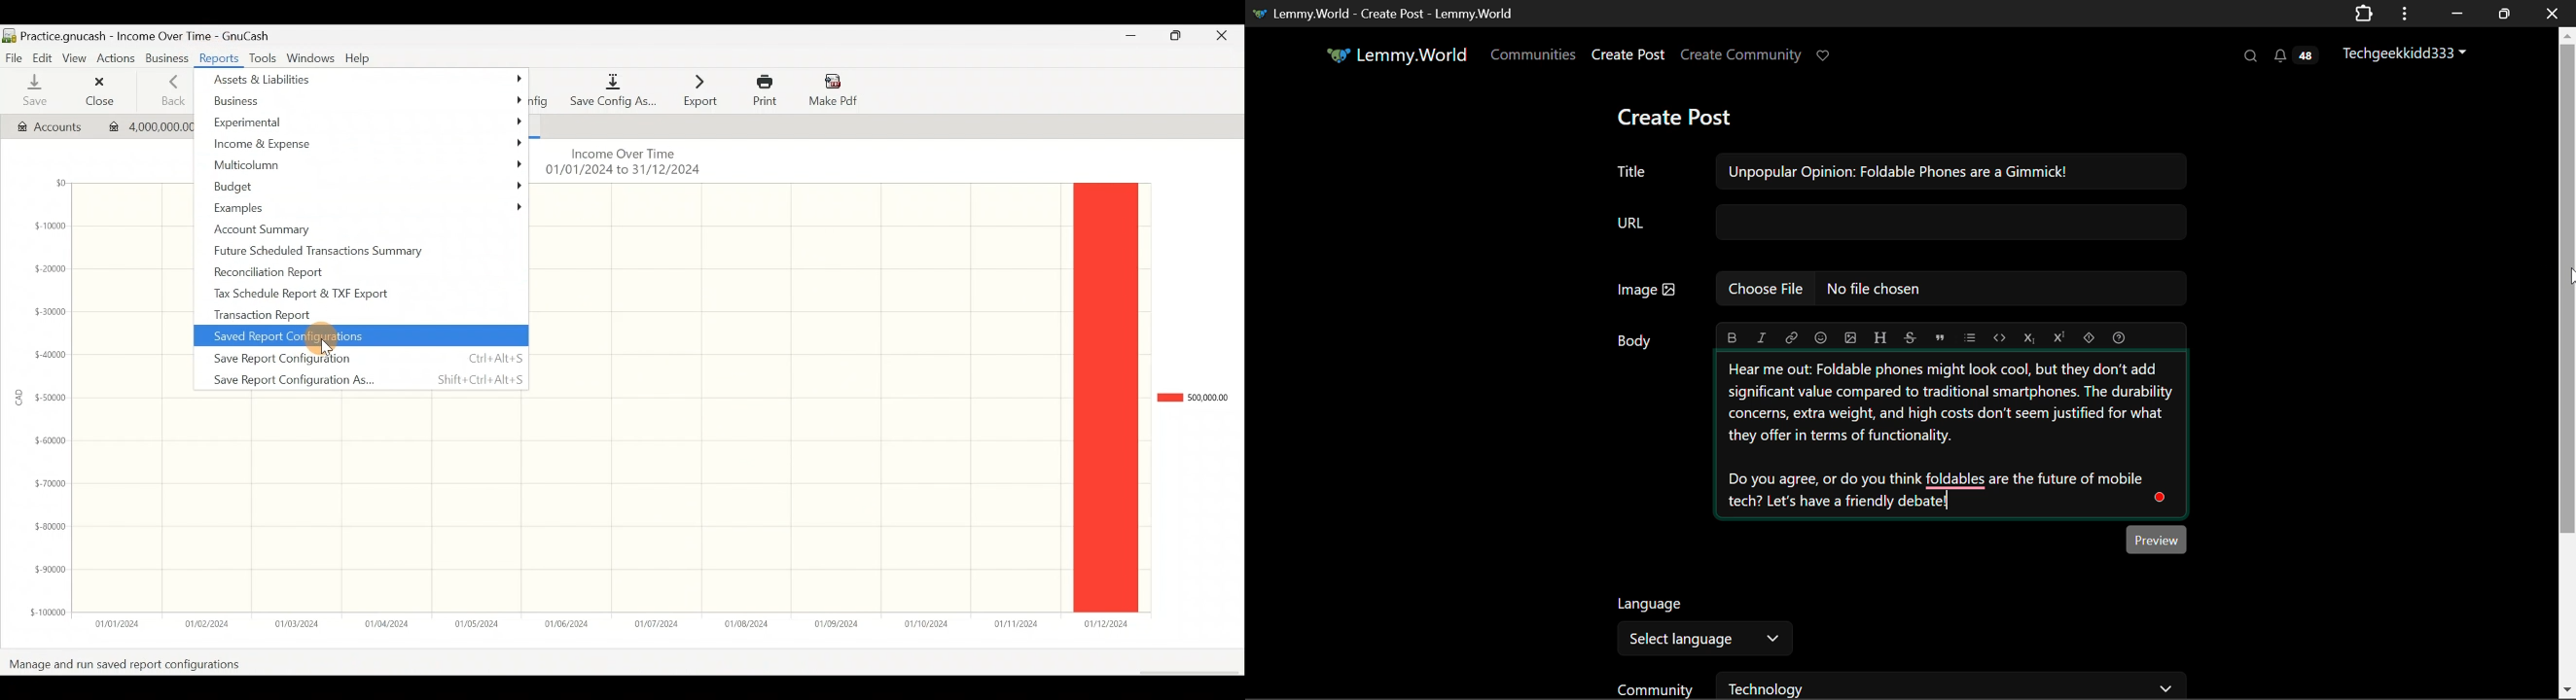  I want to click on Create Post, so click(1627, 57).